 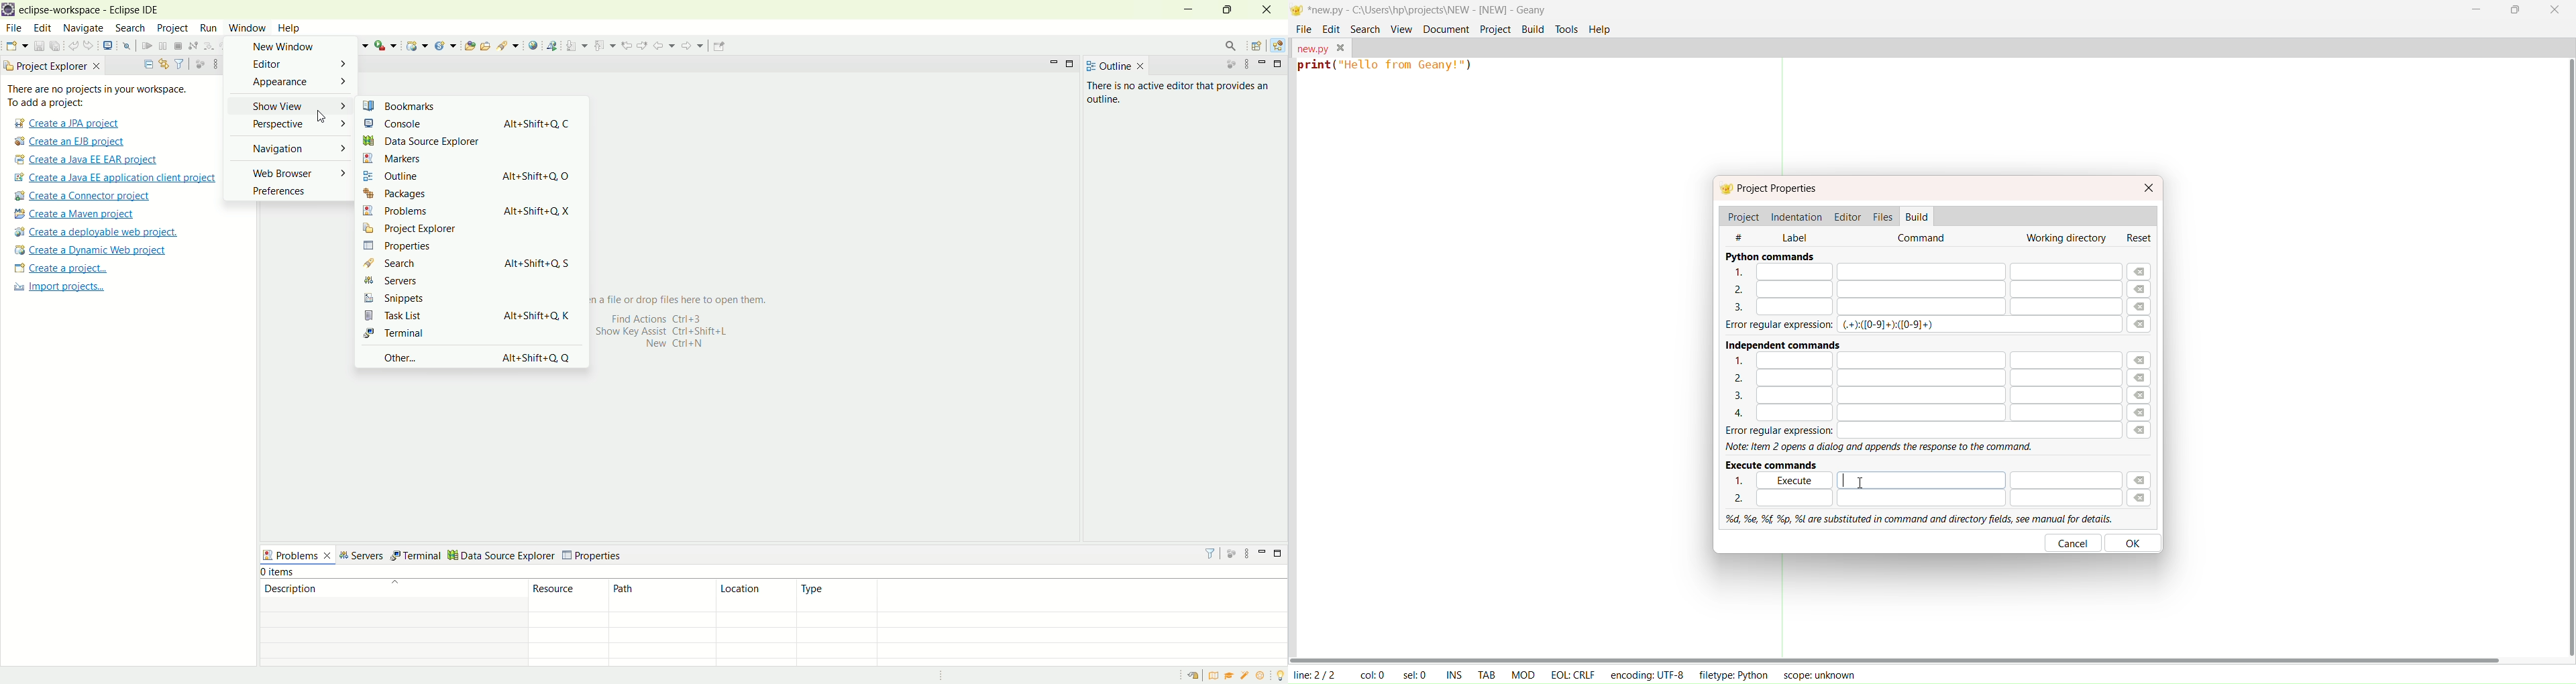 What do you see at coordinates (1246, 64) in the screenshot?
I see `view menu` at bounding box center [1246, 64].